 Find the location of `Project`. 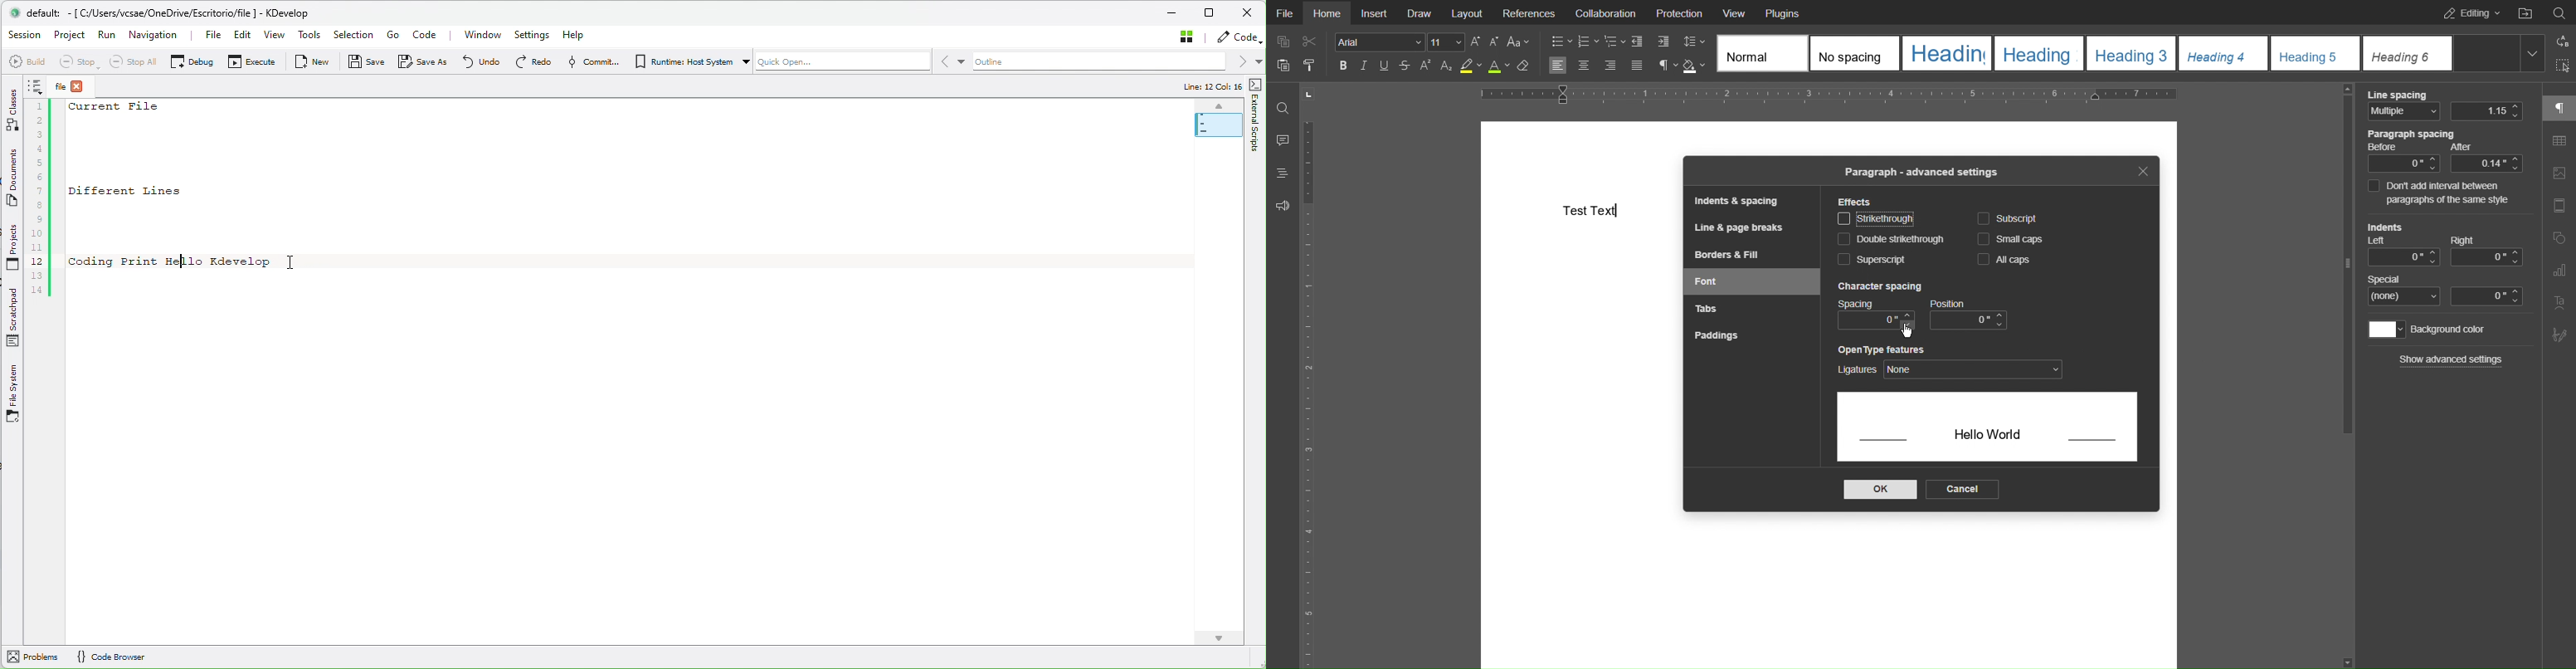

Project is located at coordinates (71, 34).